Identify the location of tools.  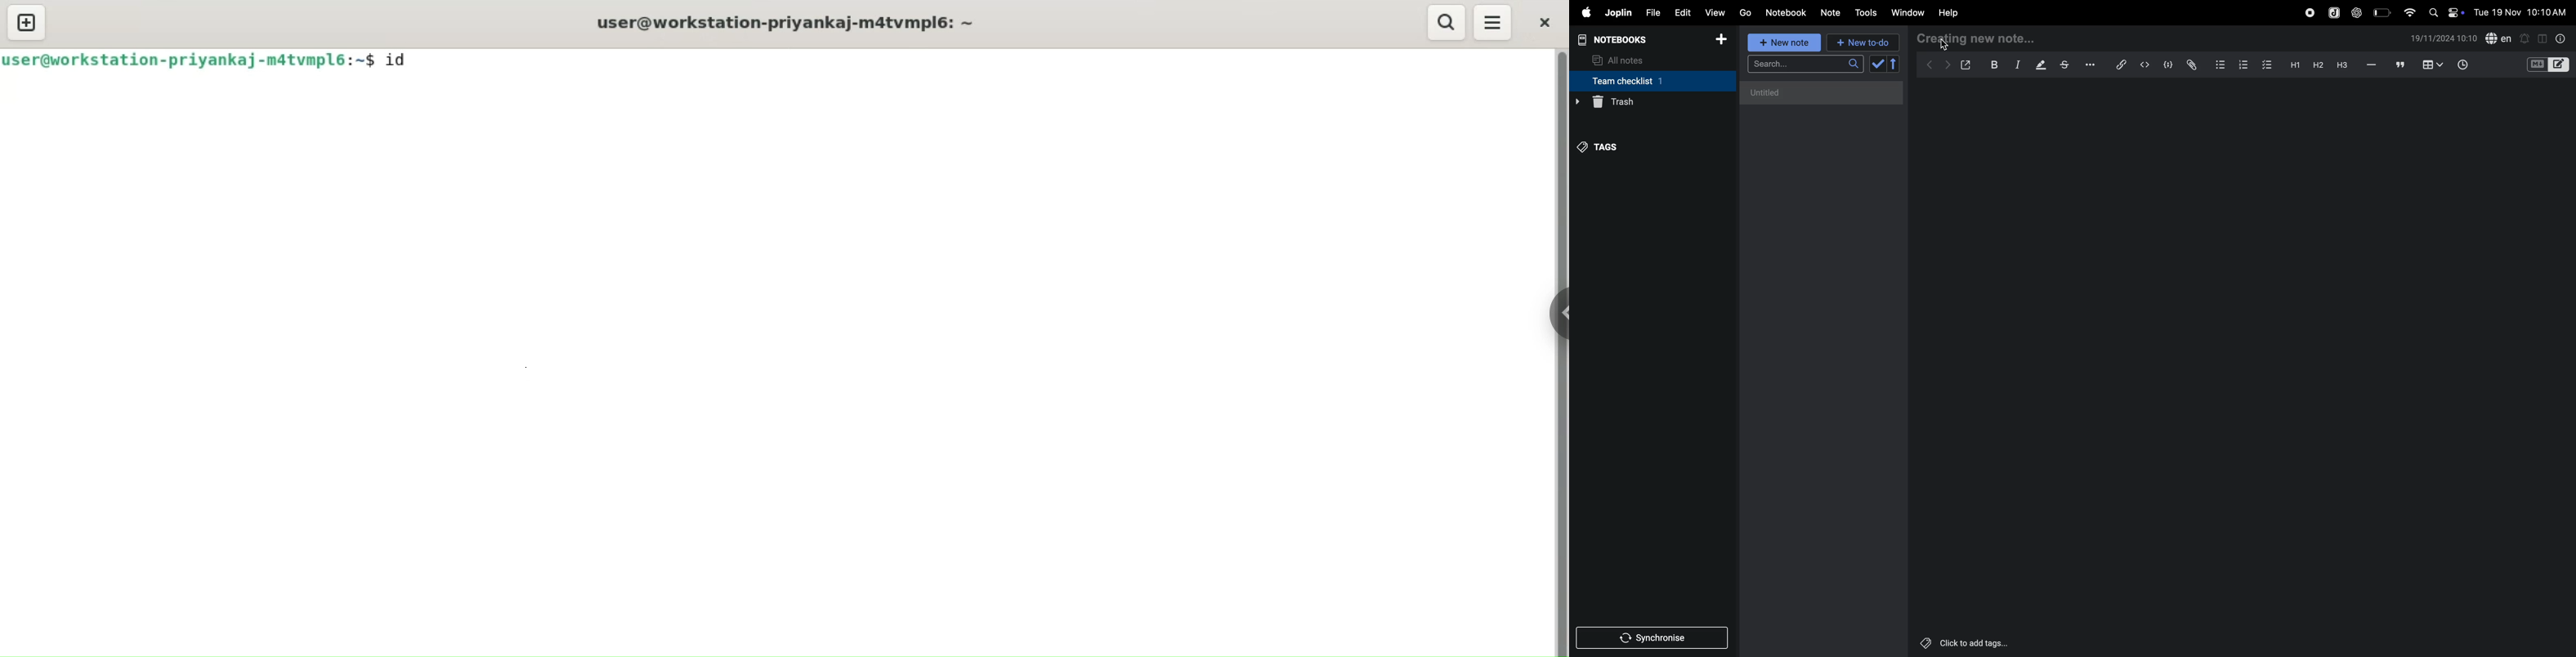
(1867, 13).